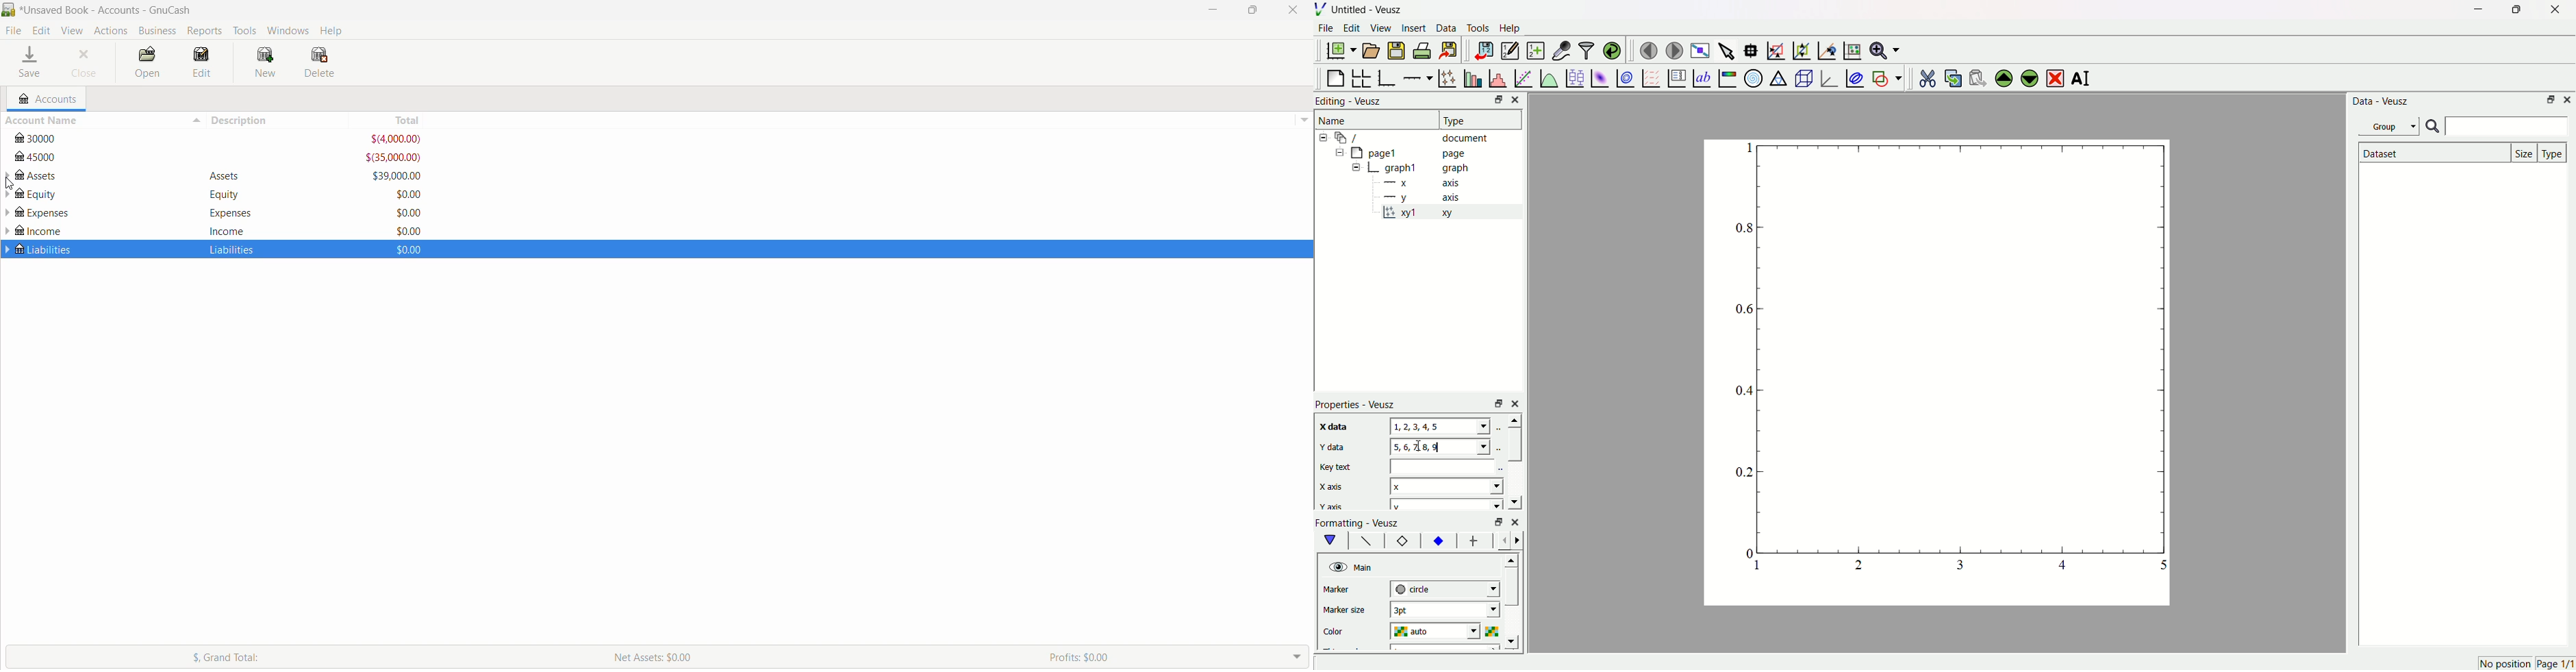  I want to click on Net Assets, so click(803, 658).